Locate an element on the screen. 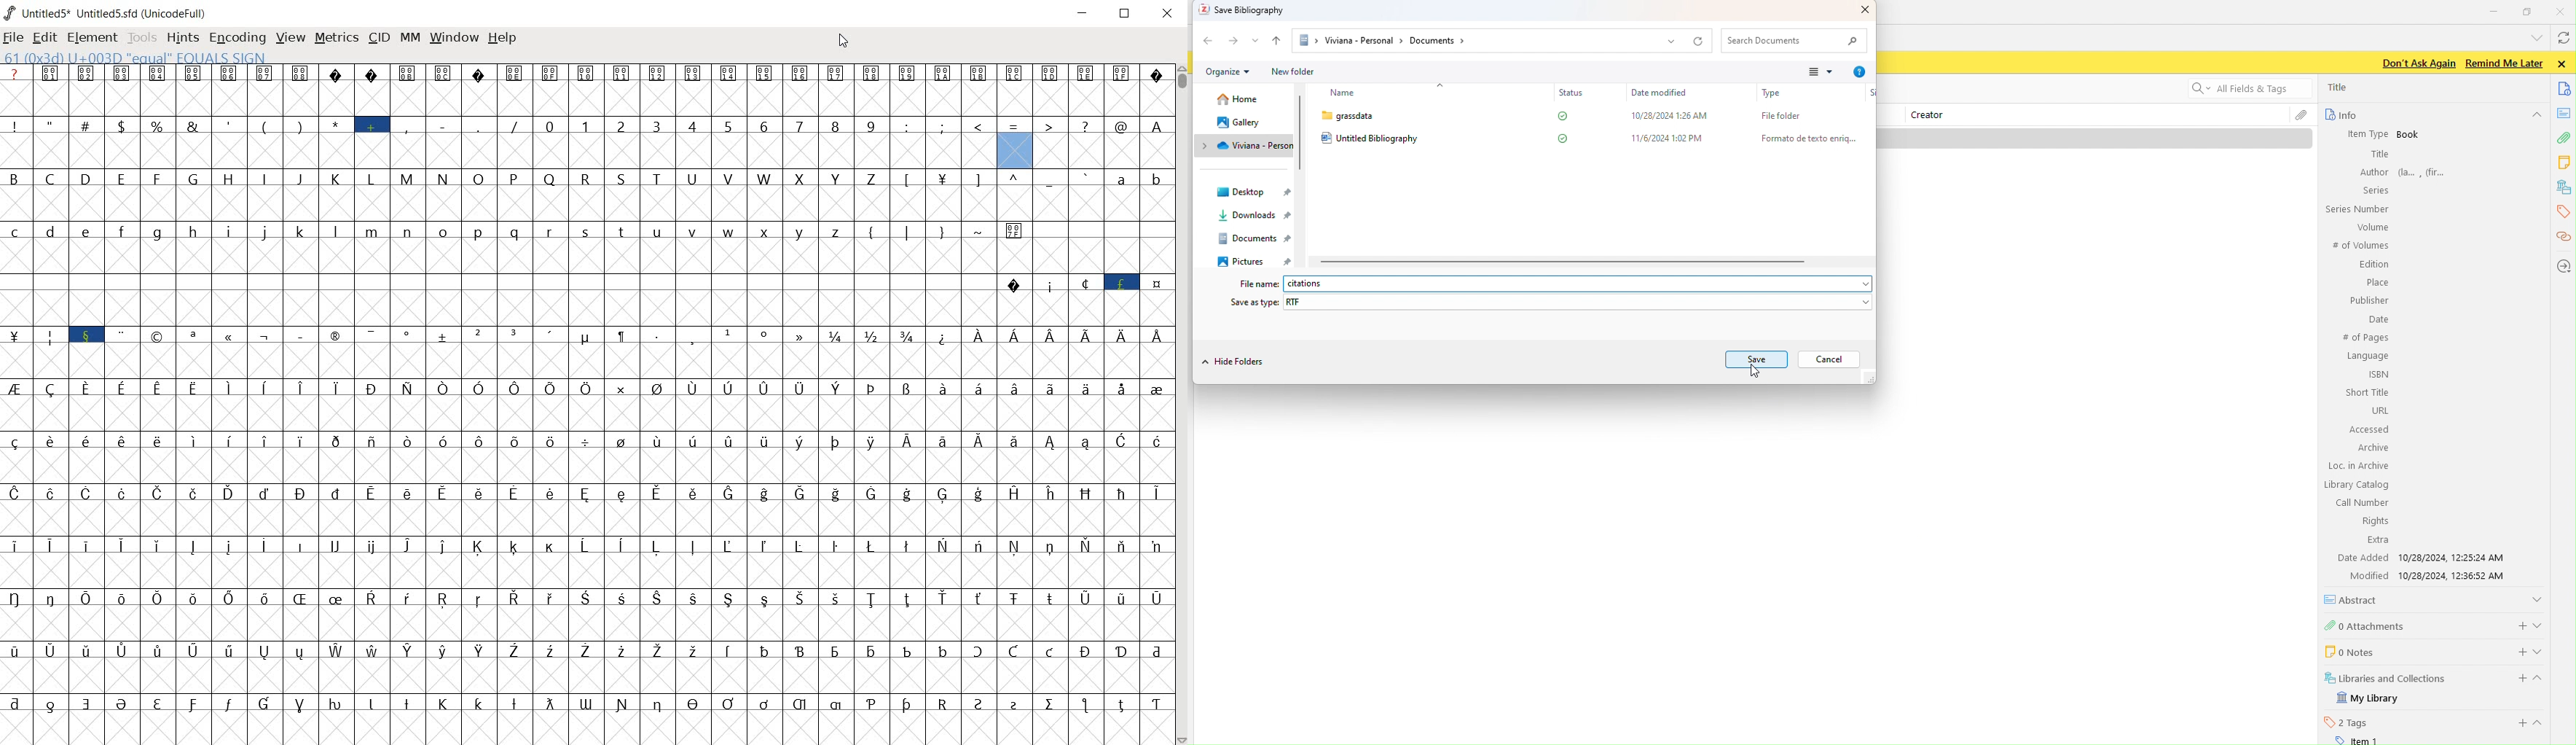 Image resolution: width=2576 pixels, height=756 pixels. Untitled Bibliography is located at coordinates (1372, 138).